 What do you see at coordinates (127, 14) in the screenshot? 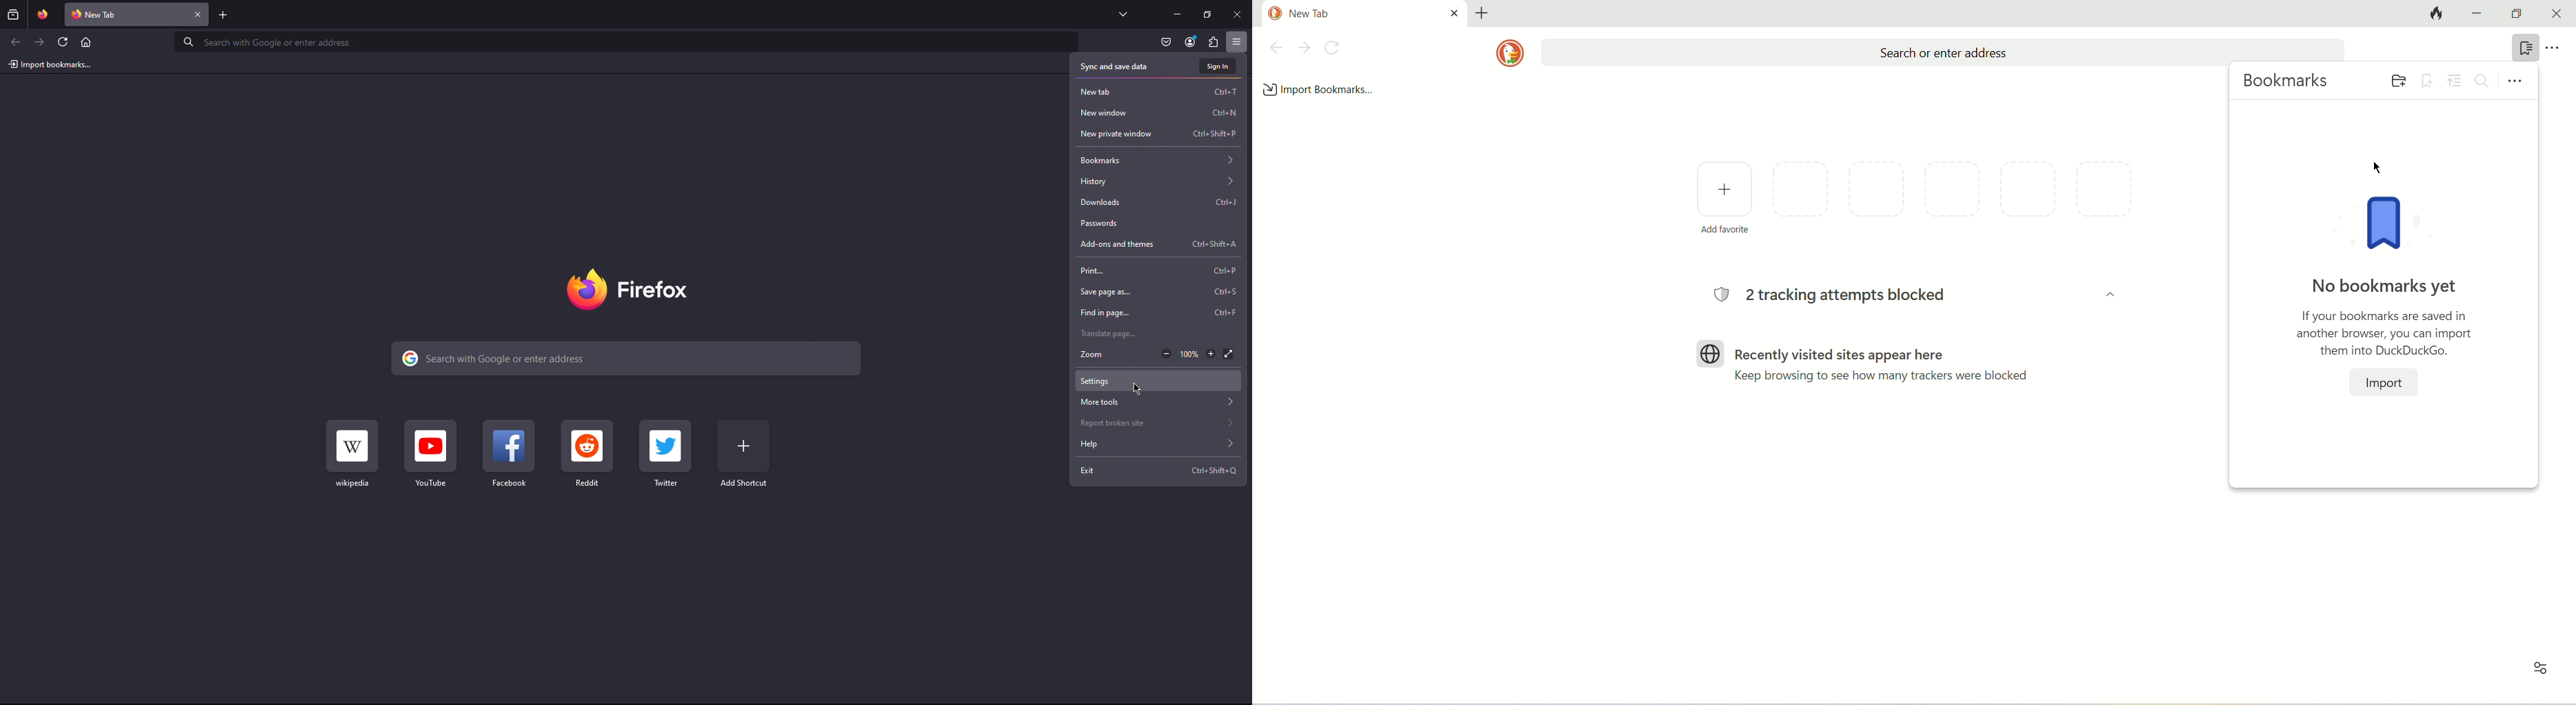
I see `New Tab` at bounding box center [127, 14].